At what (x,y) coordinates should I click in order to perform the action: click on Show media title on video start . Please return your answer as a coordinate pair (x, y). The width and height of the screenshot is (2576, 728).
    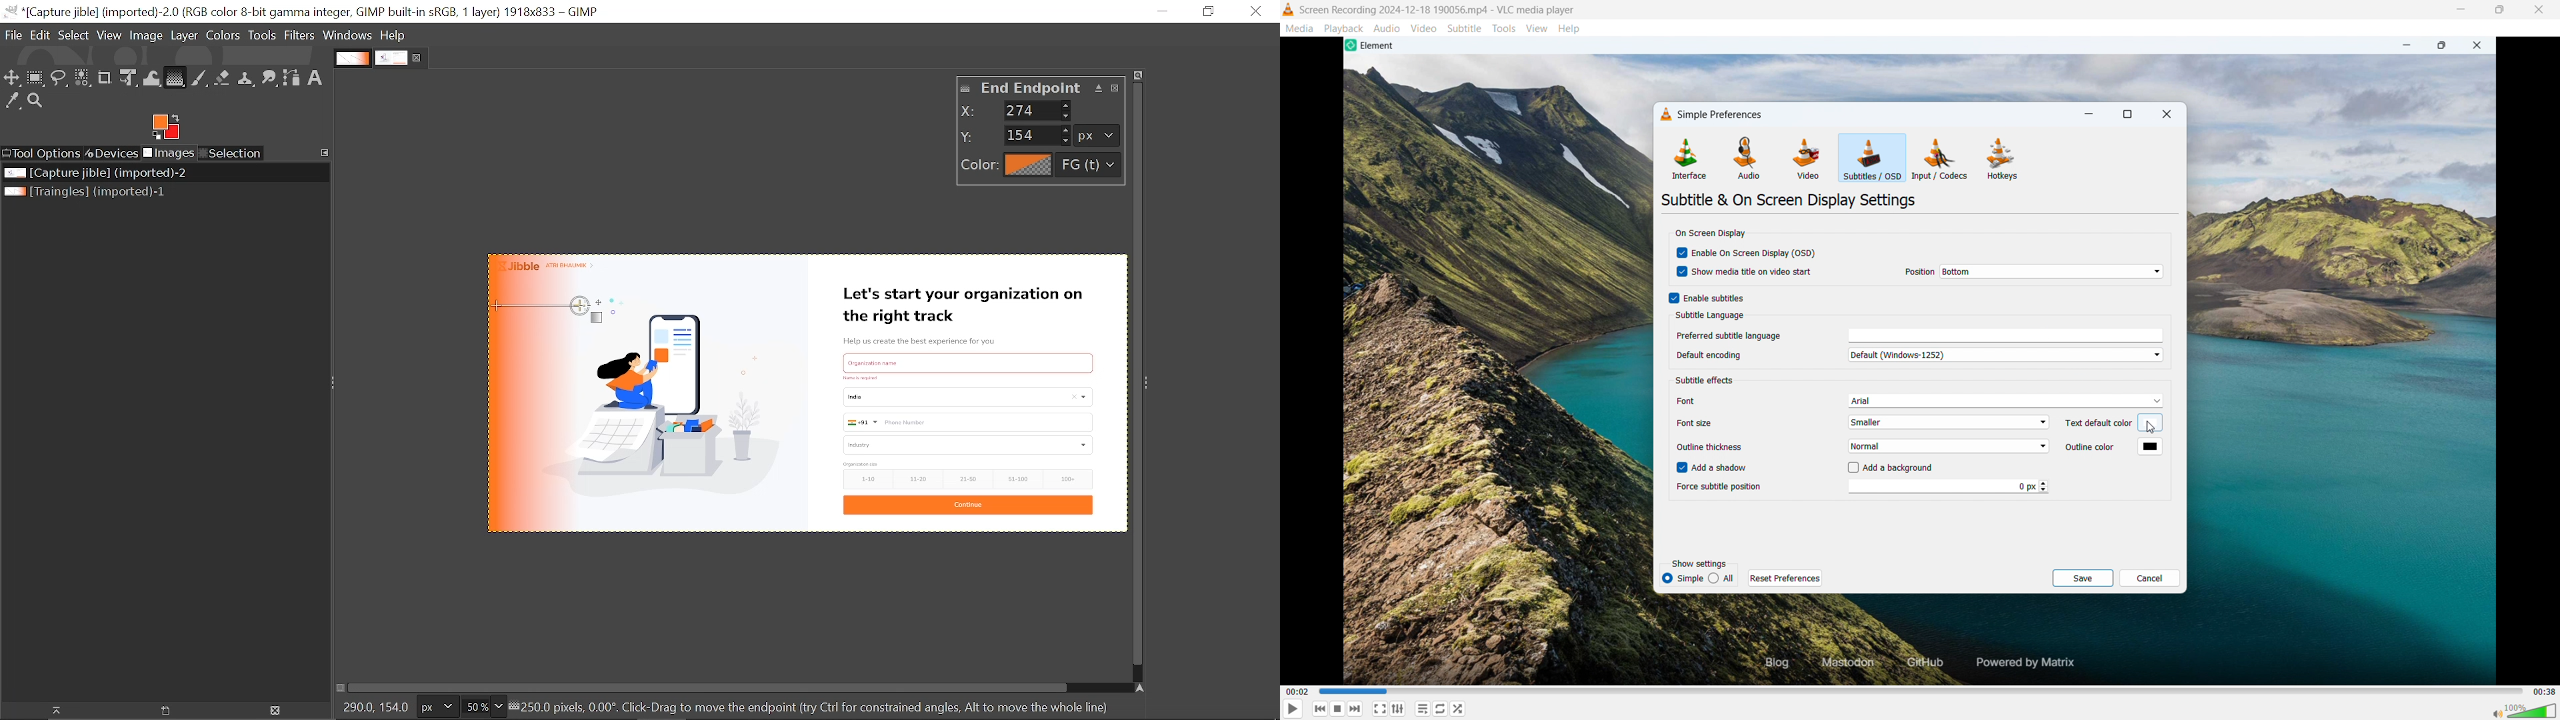
    Looking at the image, I should click on (1753, 271).